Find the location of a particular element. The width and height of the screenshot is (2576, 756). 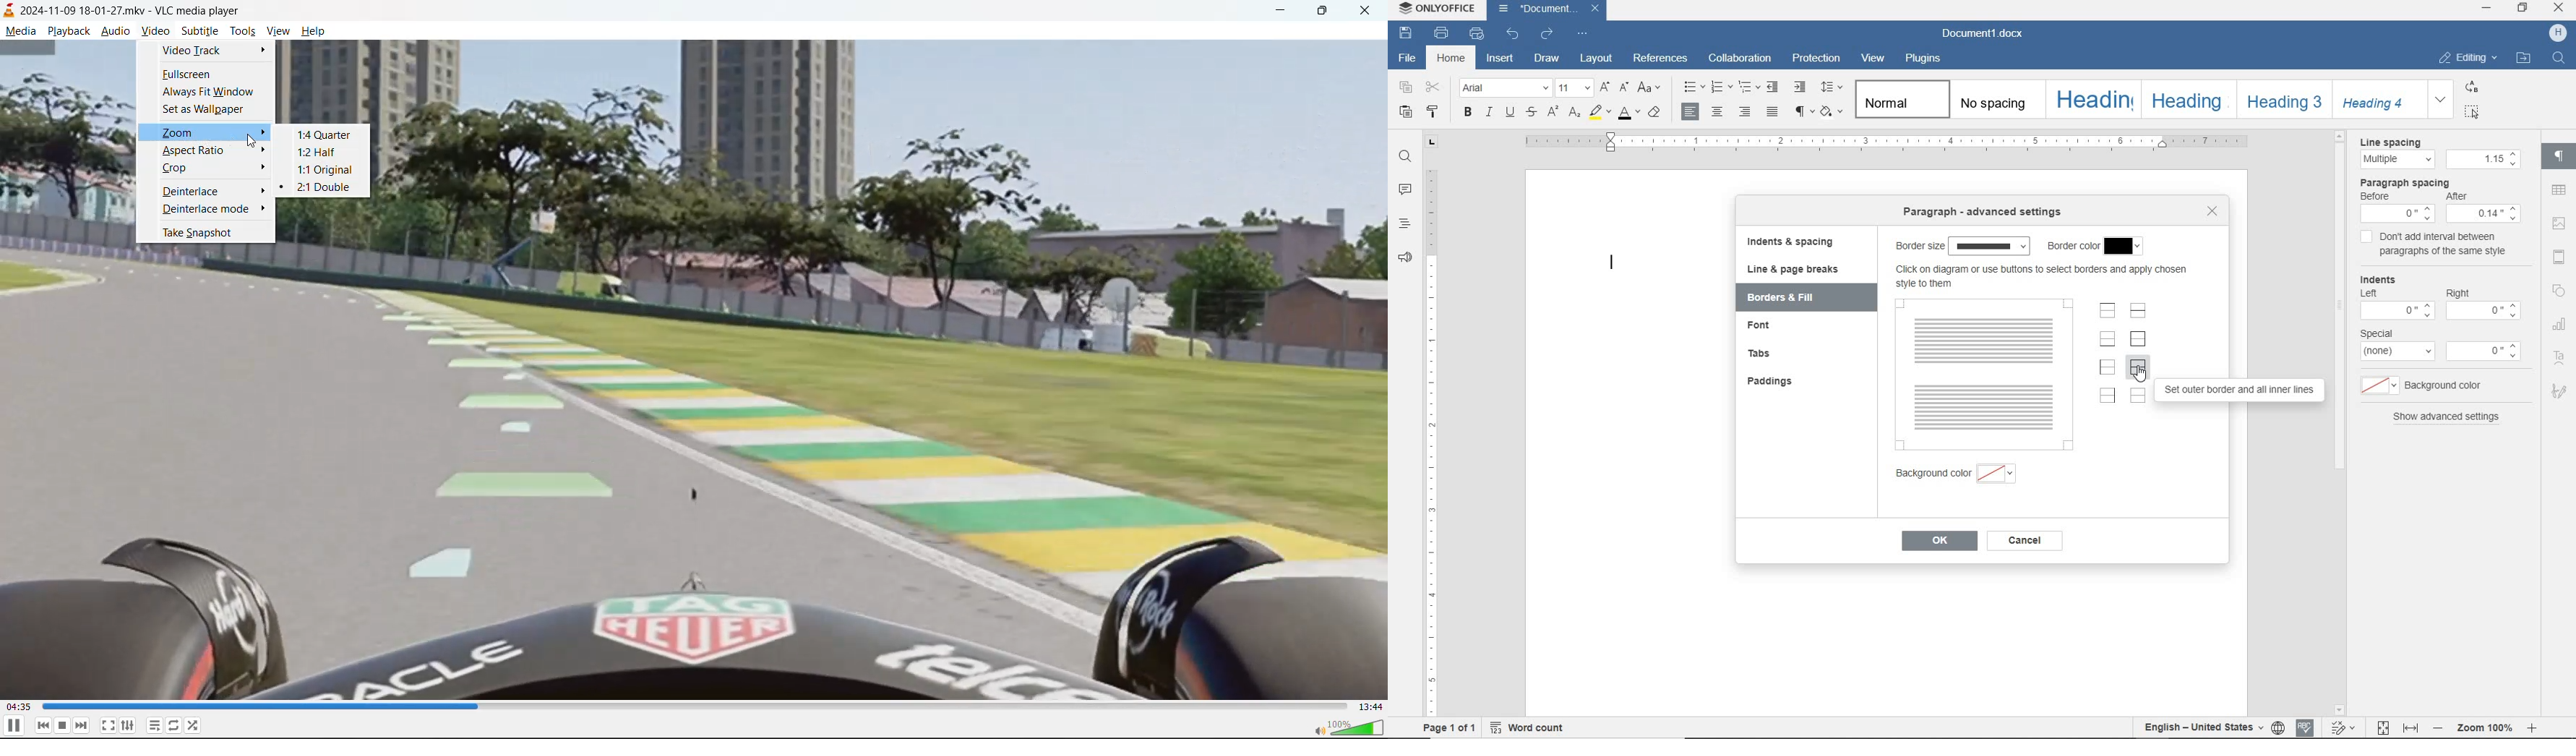

stop is located at coordinates (61, 726).